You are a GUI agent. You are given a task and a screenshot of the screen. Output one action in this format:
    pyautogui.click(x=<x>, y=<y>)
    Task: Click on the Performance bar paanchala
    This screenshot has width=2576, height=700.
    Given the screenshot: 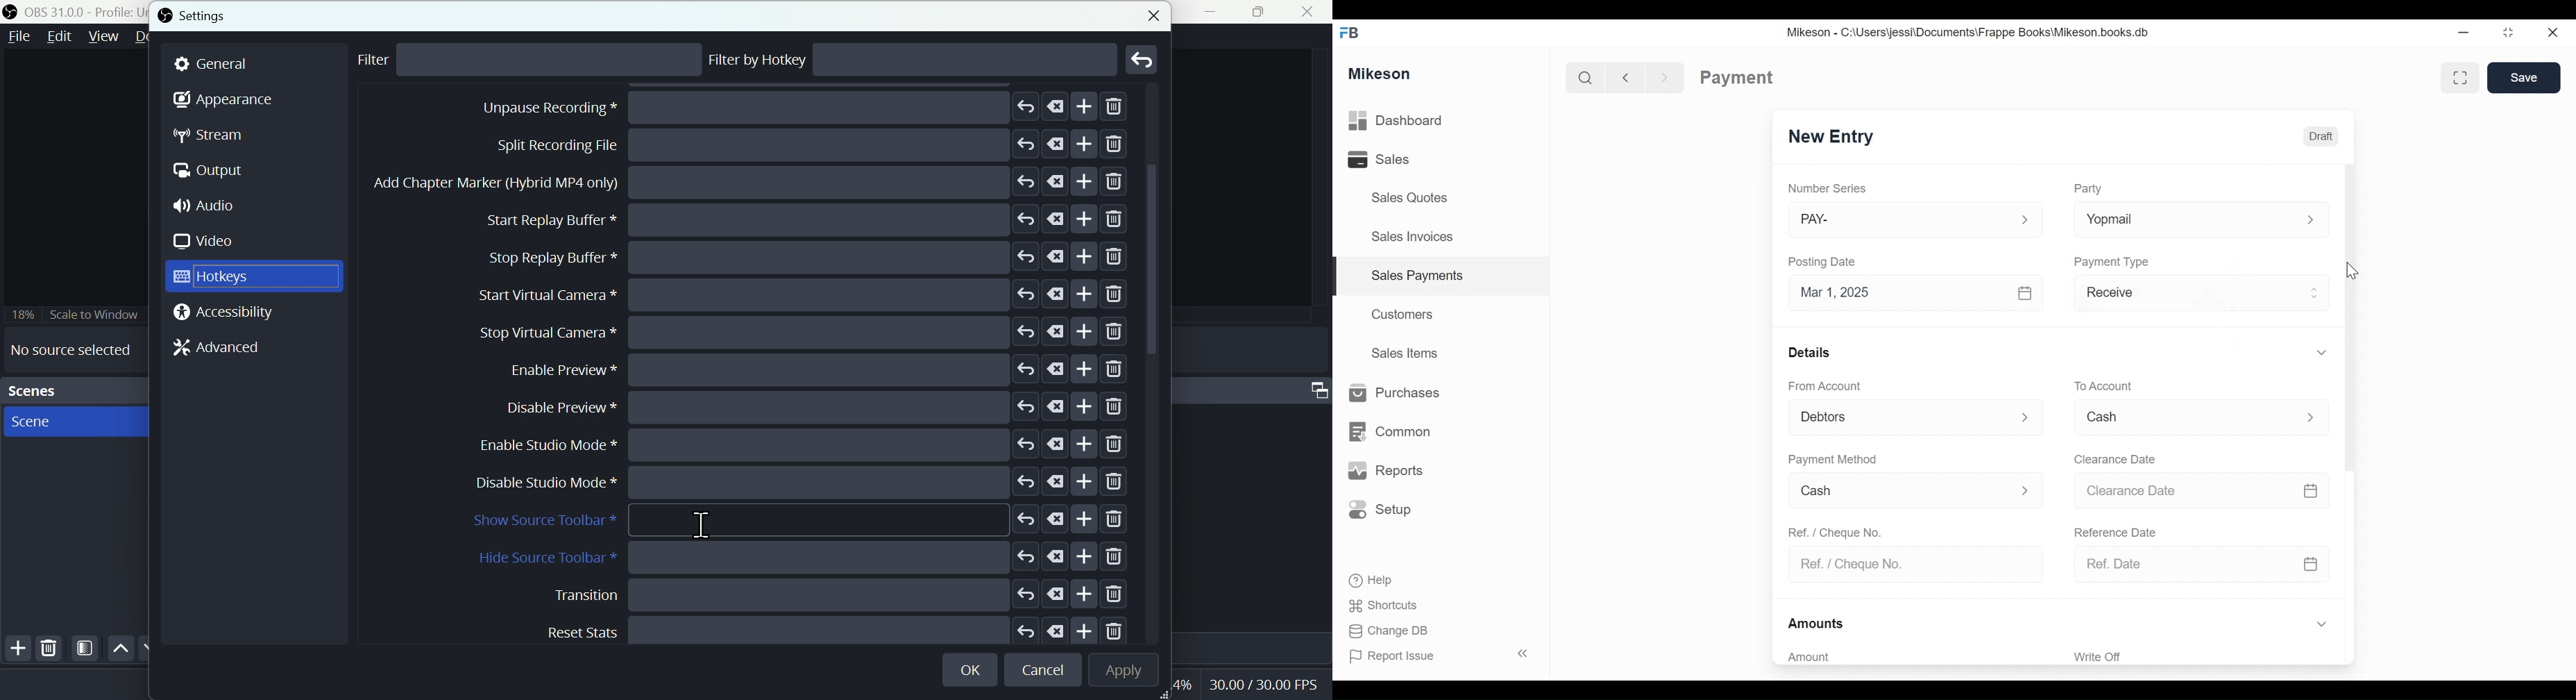 What is the action you would take?
    pyautogui.click(x=1266, y=687)
    